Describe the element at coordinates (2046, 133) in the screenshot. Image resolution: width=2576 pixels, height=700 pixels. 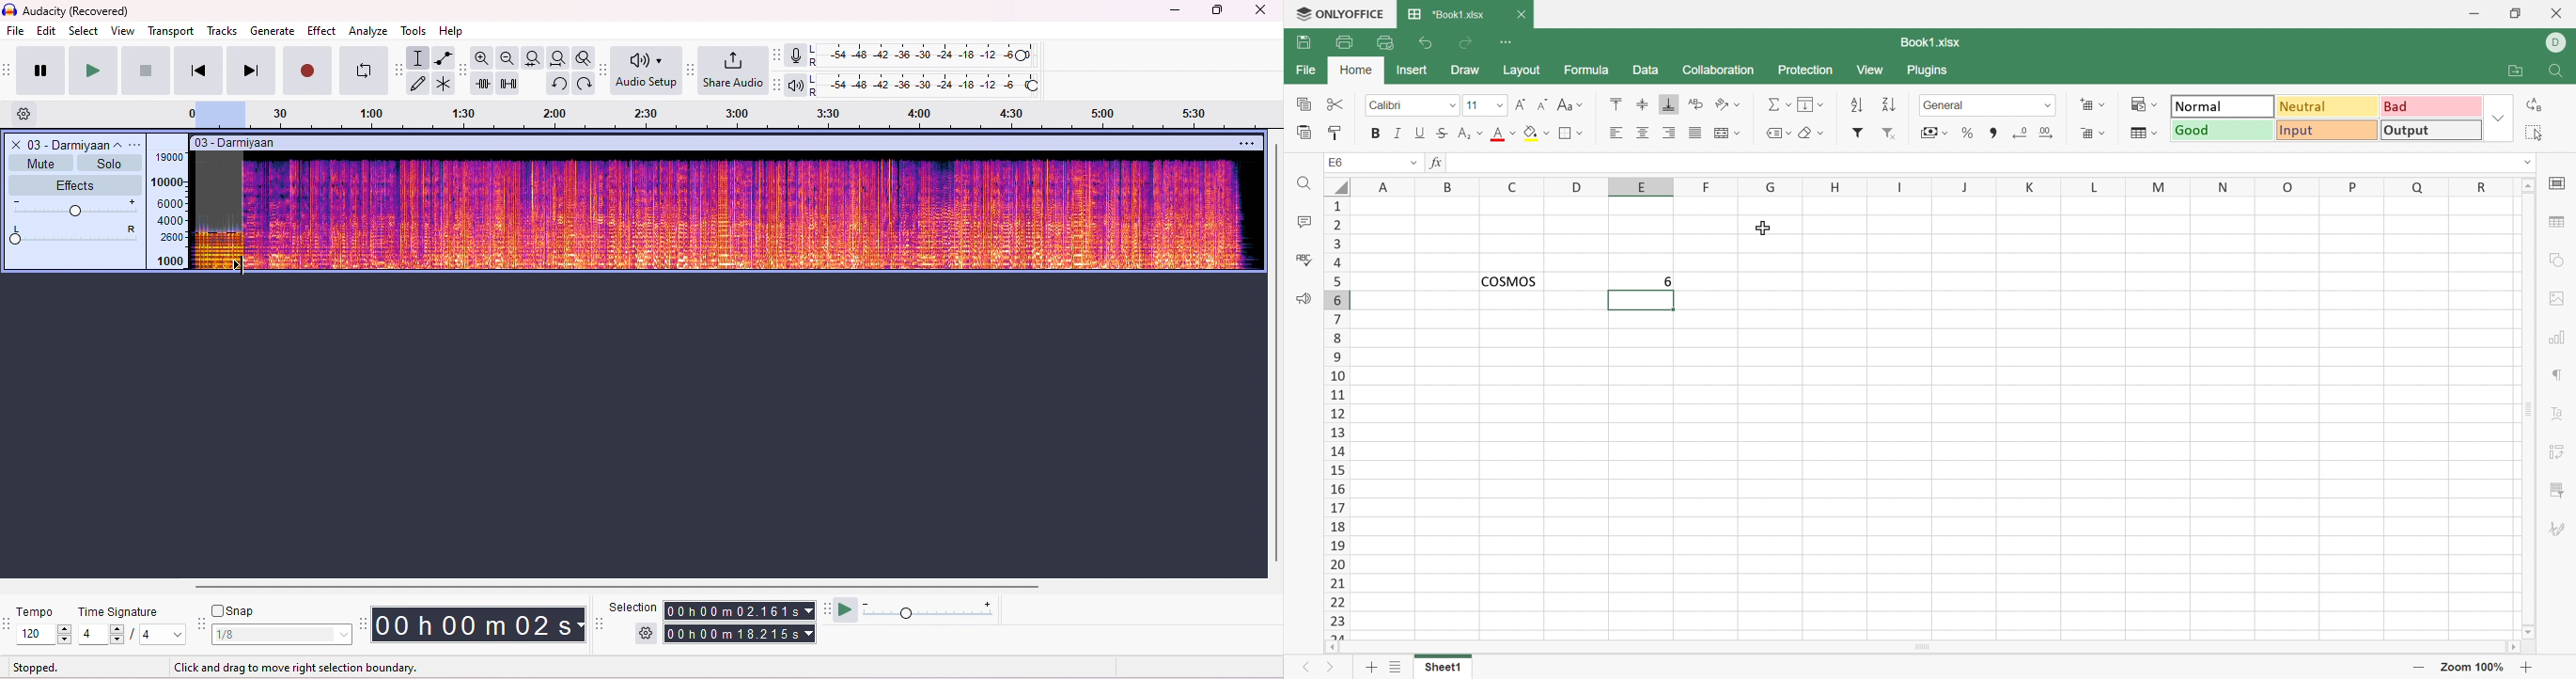
I see `Increase decimal` at that location.